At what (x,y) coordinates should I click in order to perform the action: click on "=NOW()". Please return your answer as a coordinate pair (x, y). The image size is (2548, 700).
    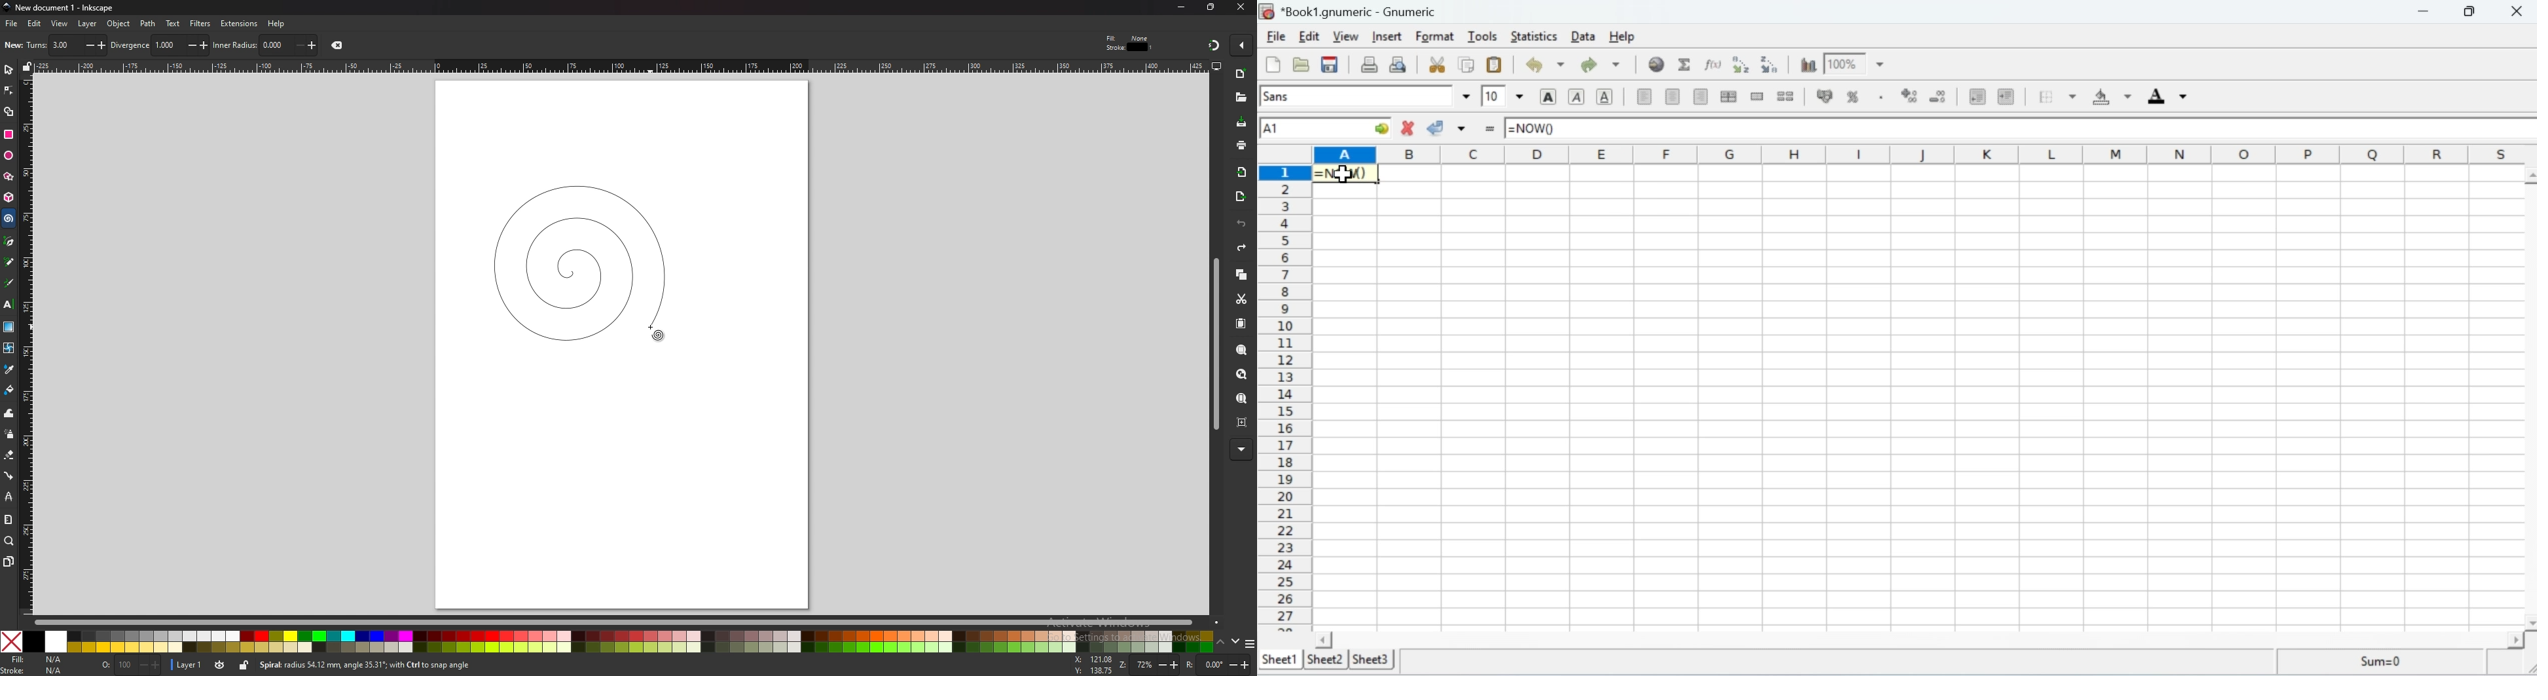
    Looking at the image, I should click on (1346, 174).